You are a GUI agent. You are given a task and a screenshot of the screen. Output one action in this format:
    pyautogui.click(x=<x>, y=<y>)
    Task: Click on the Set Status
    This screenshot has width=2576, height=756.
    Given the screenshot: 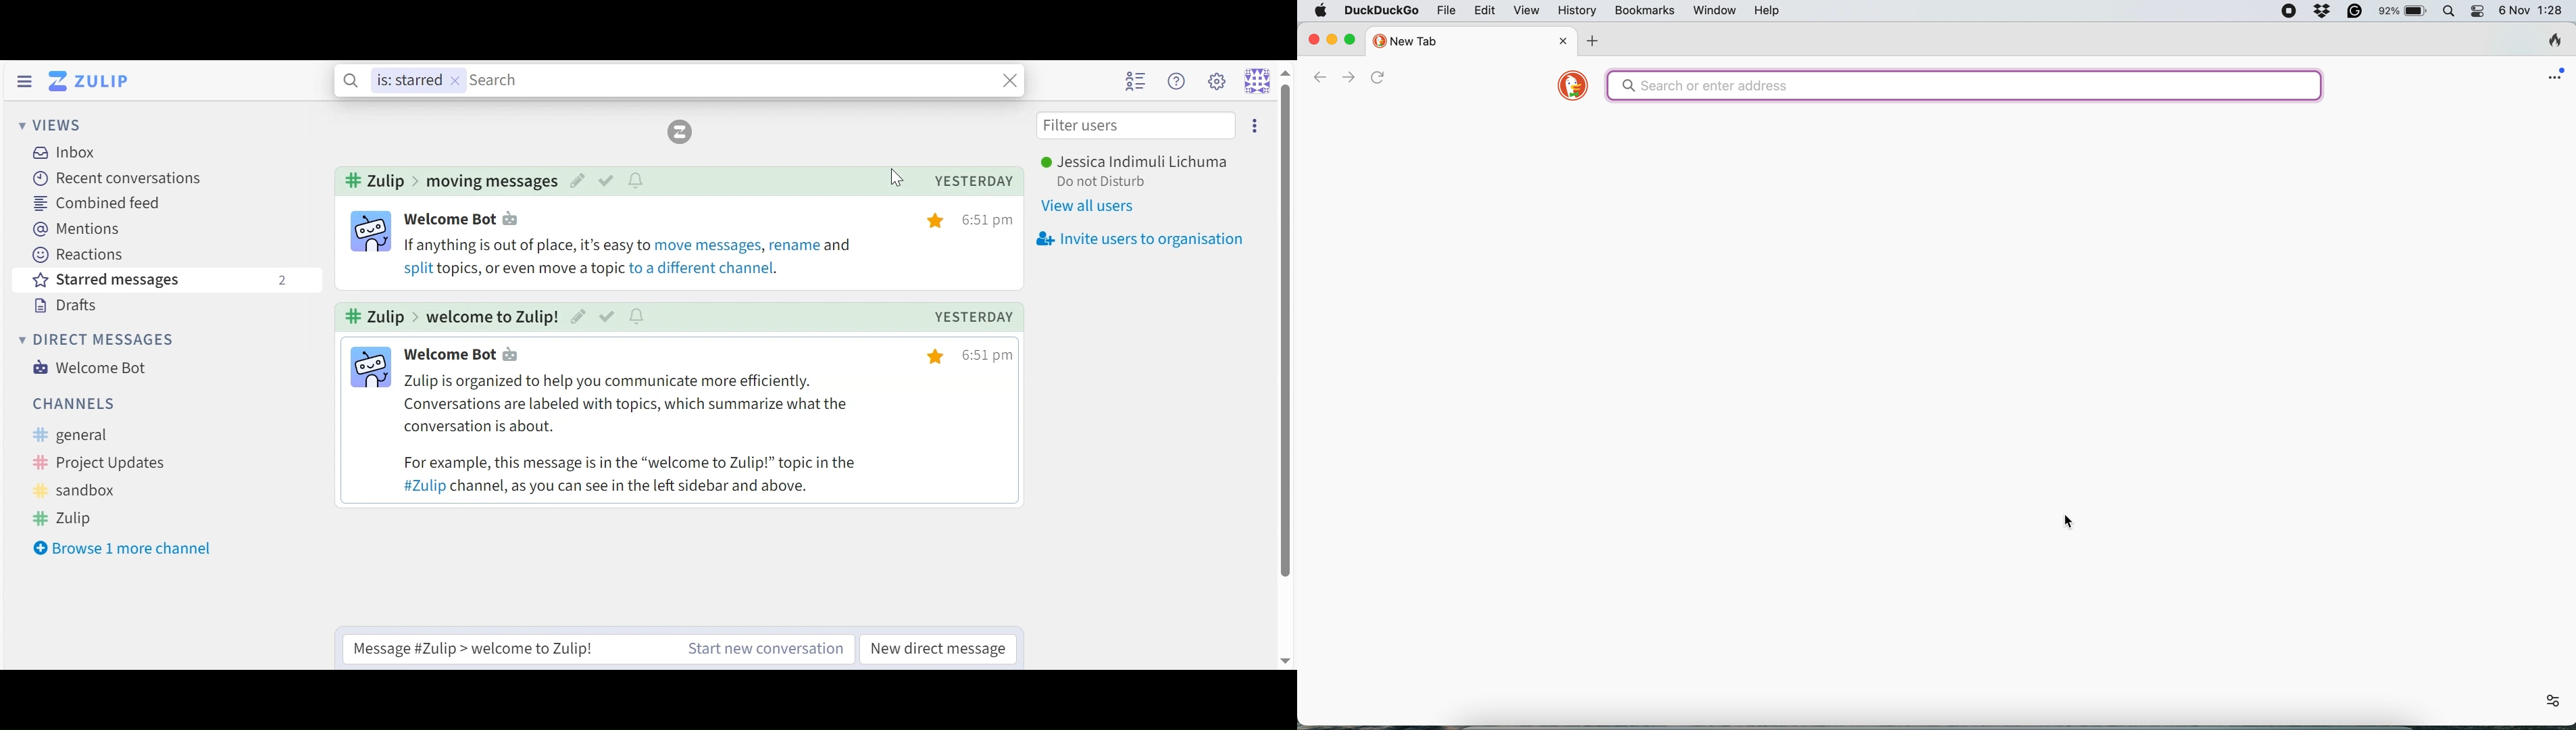 What is the action you would take?
    pyautogui.click(x=1106, y=182)
    